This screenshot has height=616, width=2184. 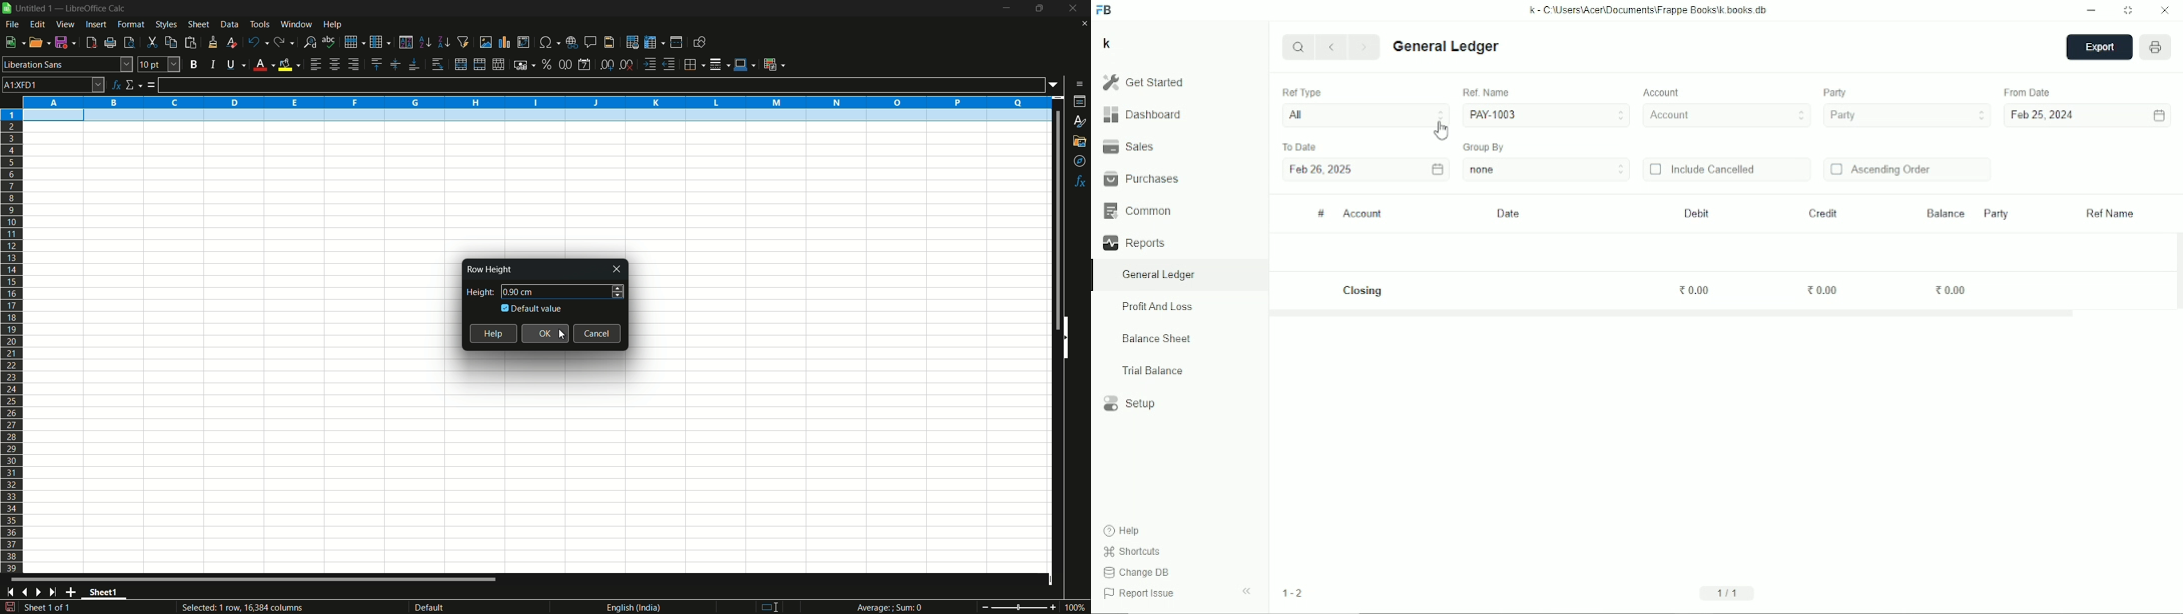 What do you see at coordinates (91, 43) in the screenshot?
I see `export directly as pdf` at bounding box center [91, 43].